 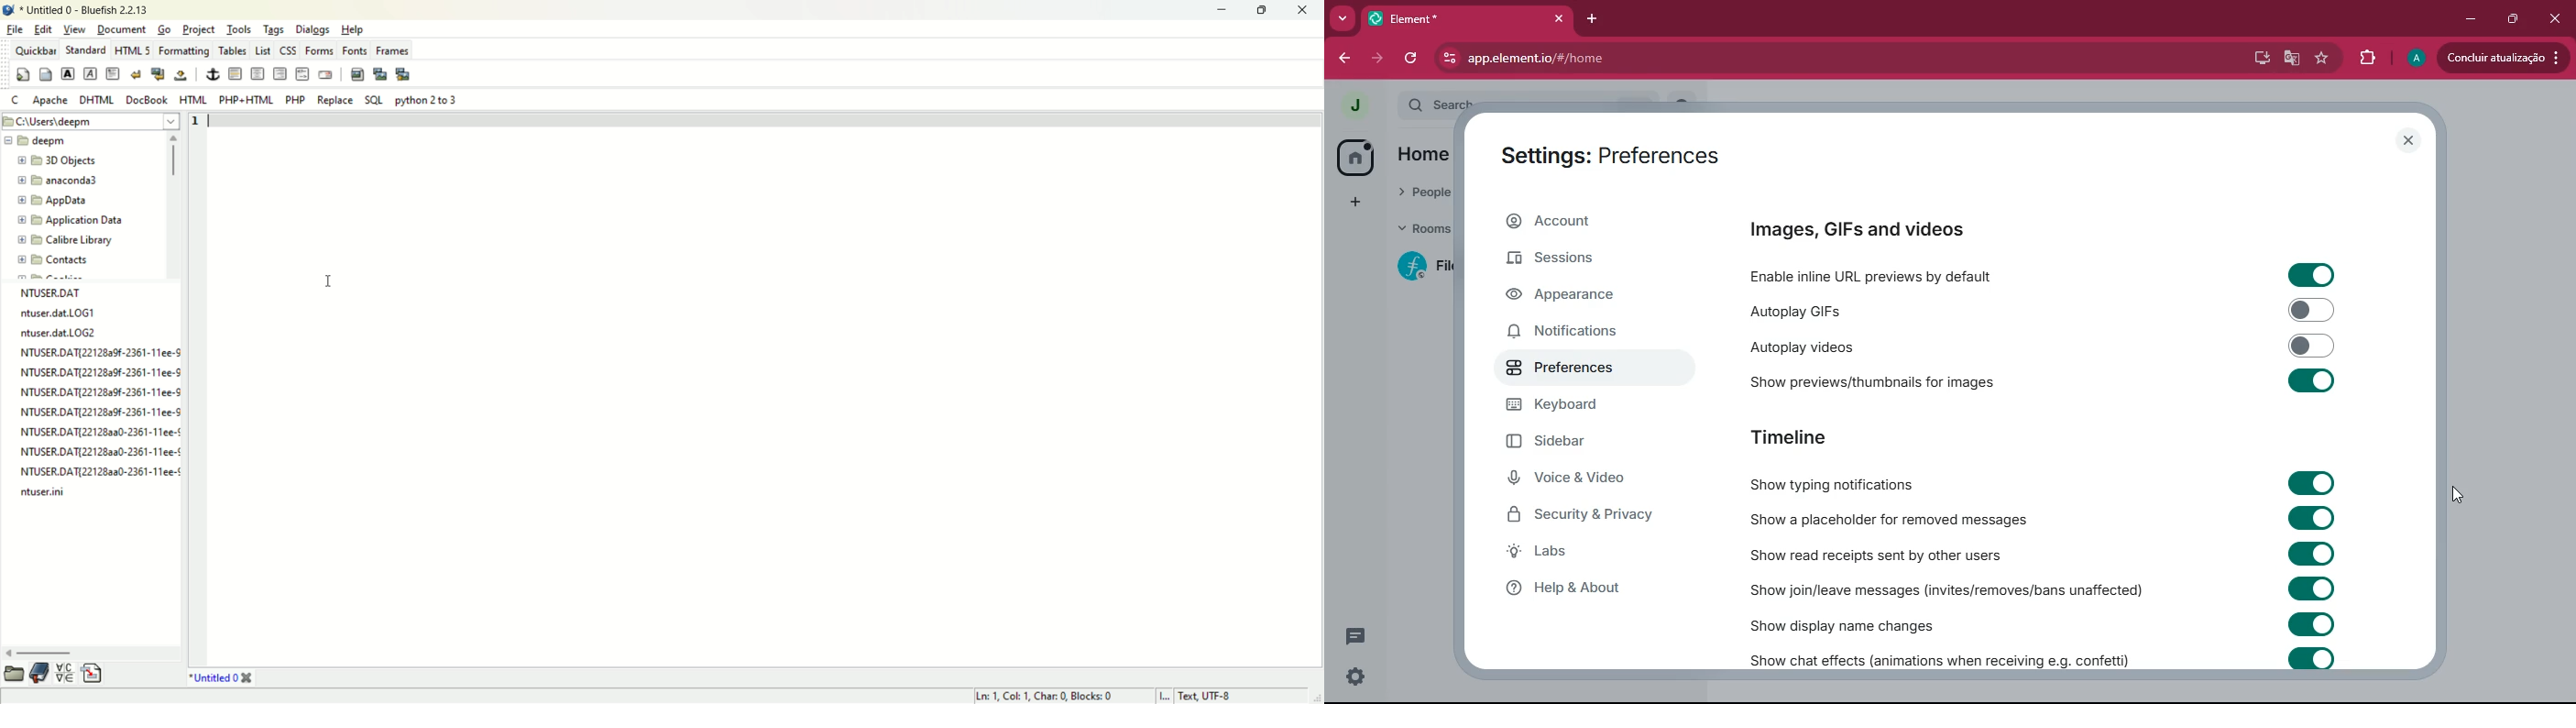 I want to click on mouse up, so click(x=2457, y=494).